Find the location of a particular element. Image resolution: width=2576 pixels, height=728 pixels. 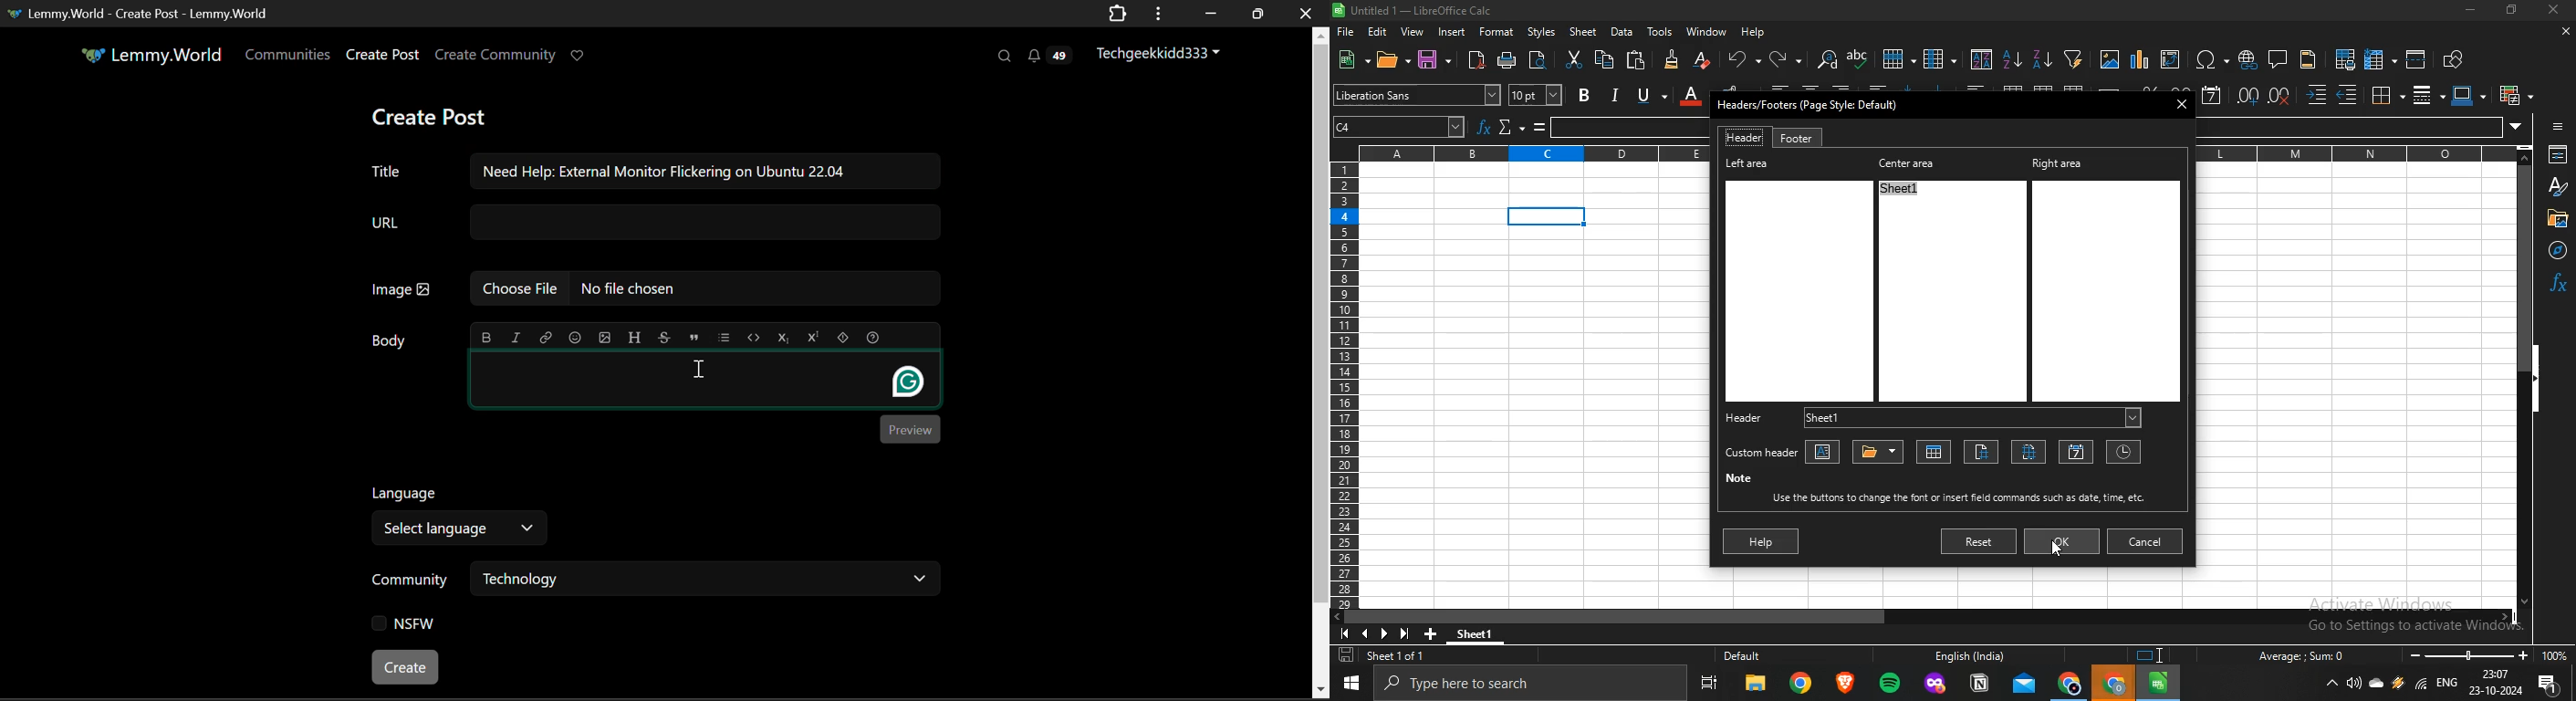

Average: : Sum: 0 is located at coordinates (2294, 655).